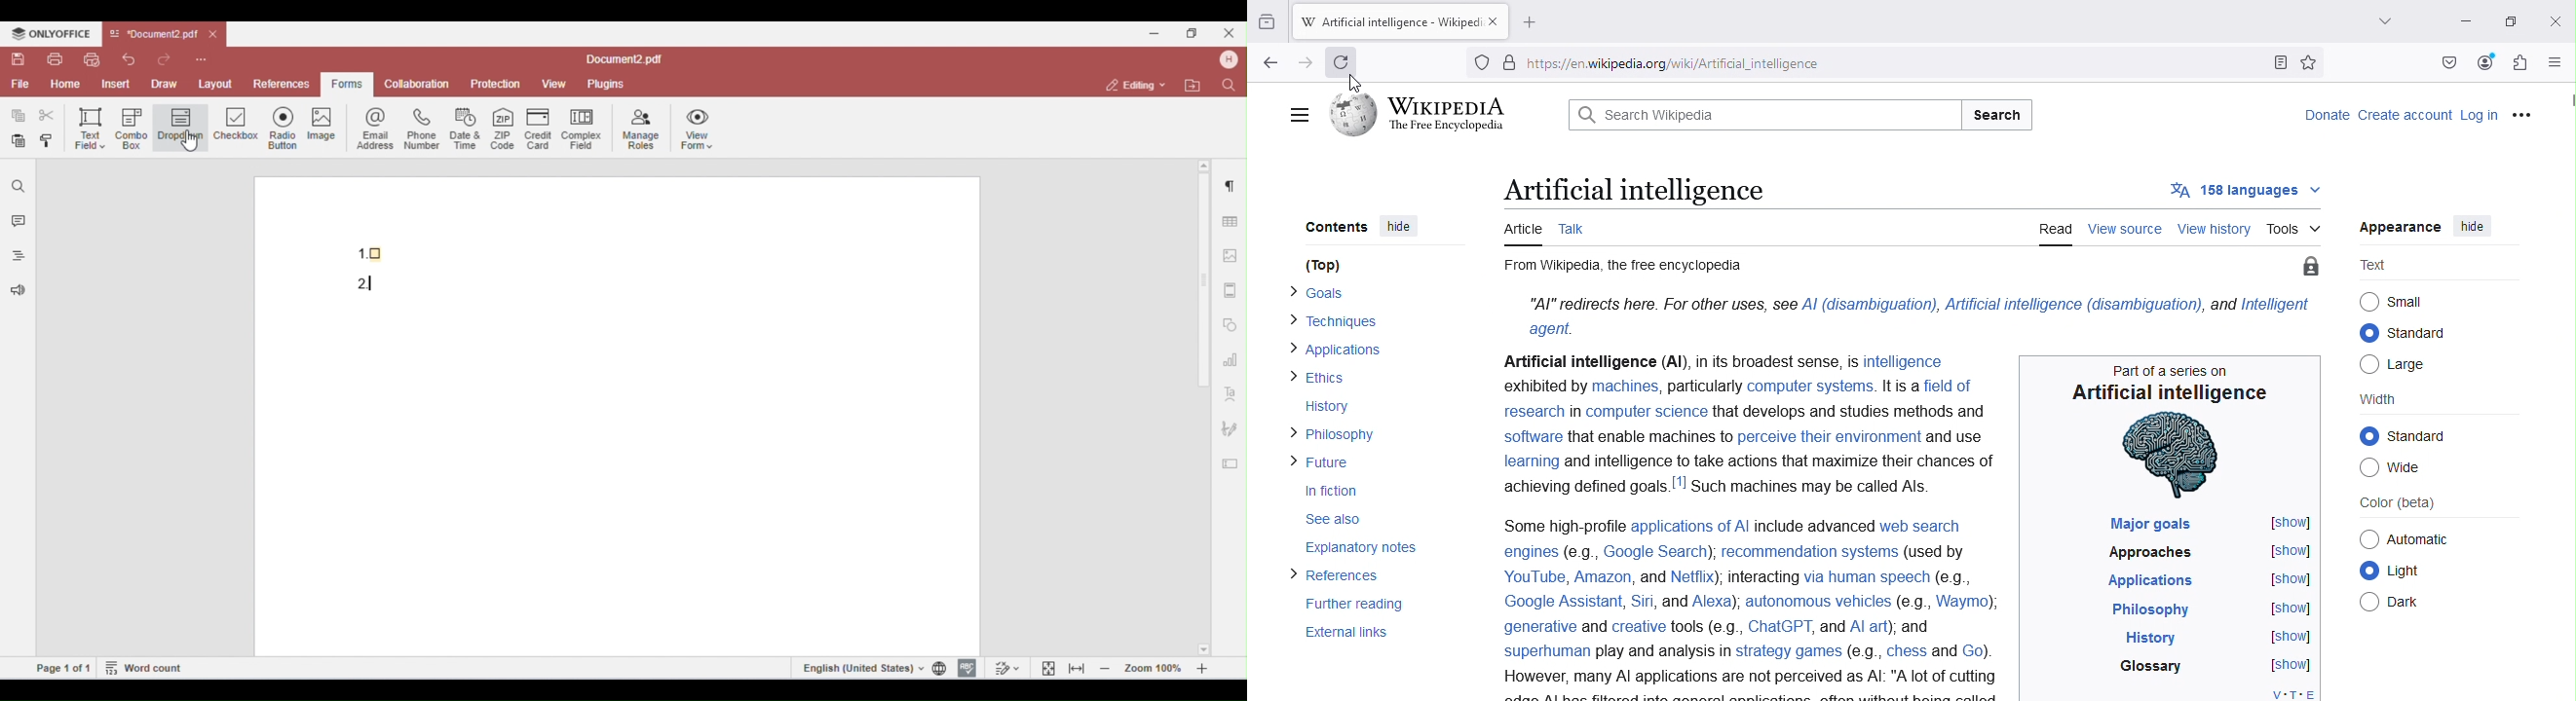  What do you see at coordinates (2557, 60) in the screenshot?
I see `Open application menu` at bounding box center [2557, 60].